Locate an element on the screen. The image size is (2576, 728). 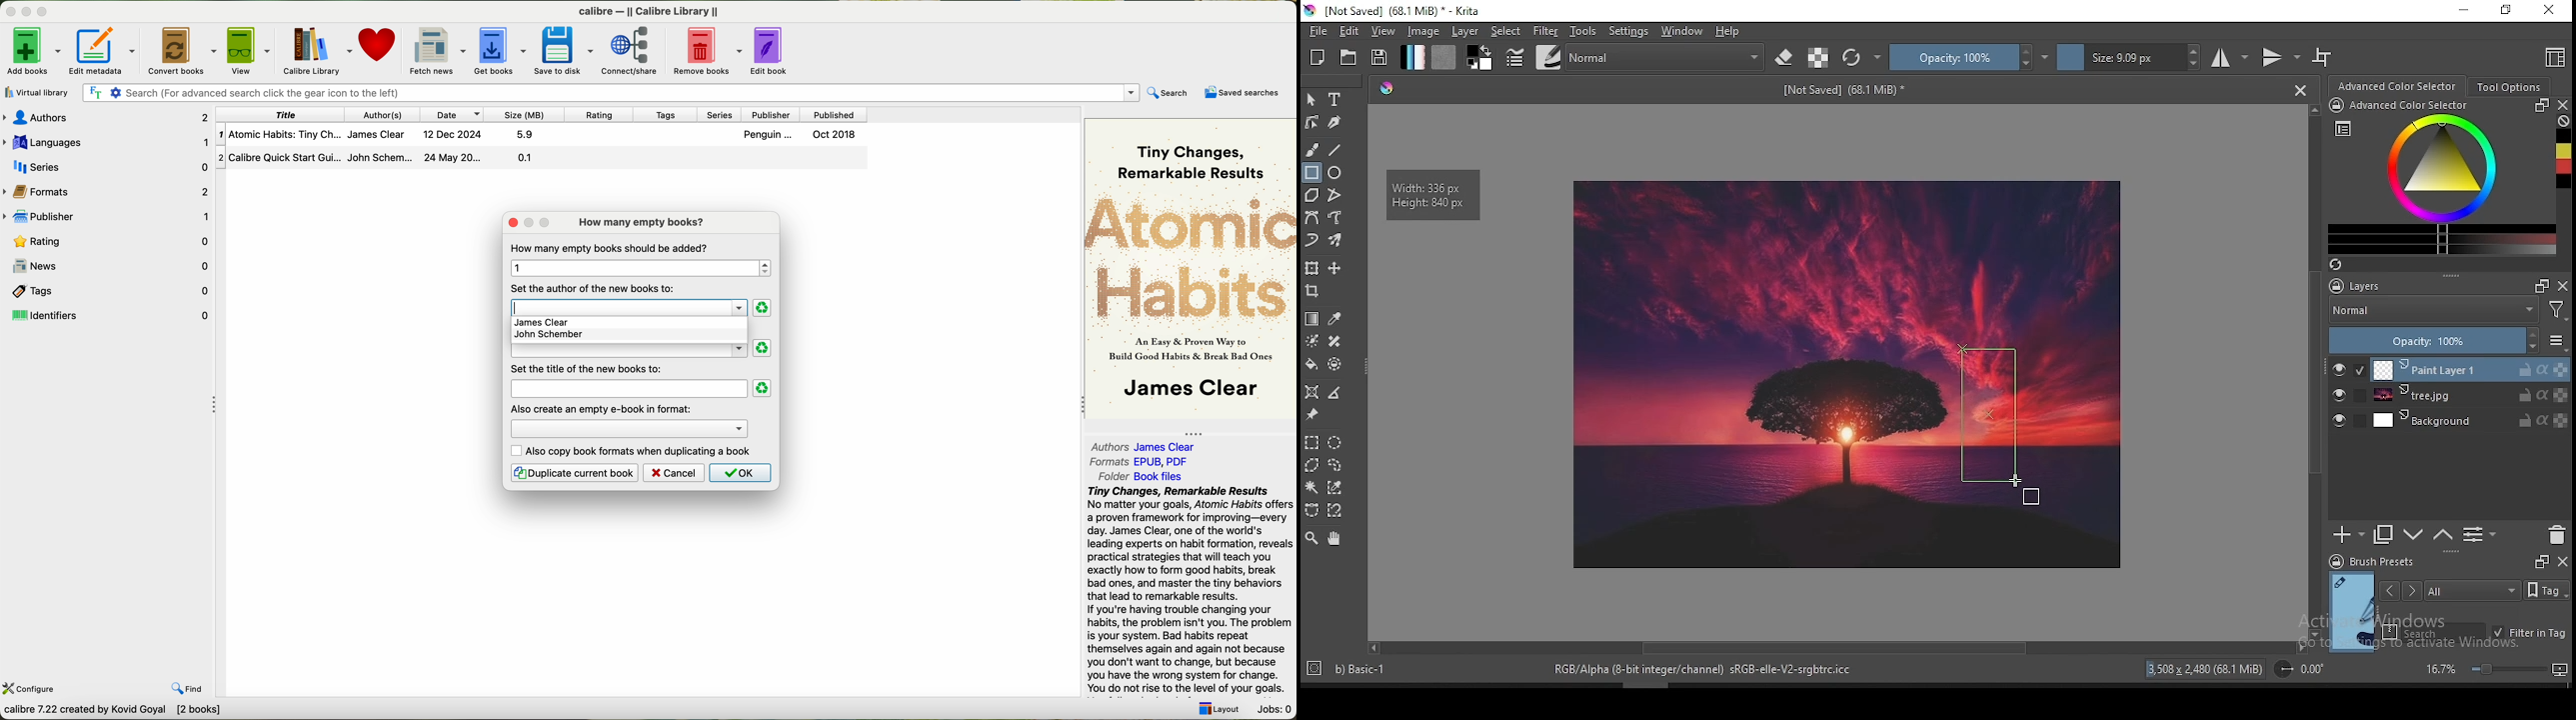
line tool is located at coordinates (1337, 149).